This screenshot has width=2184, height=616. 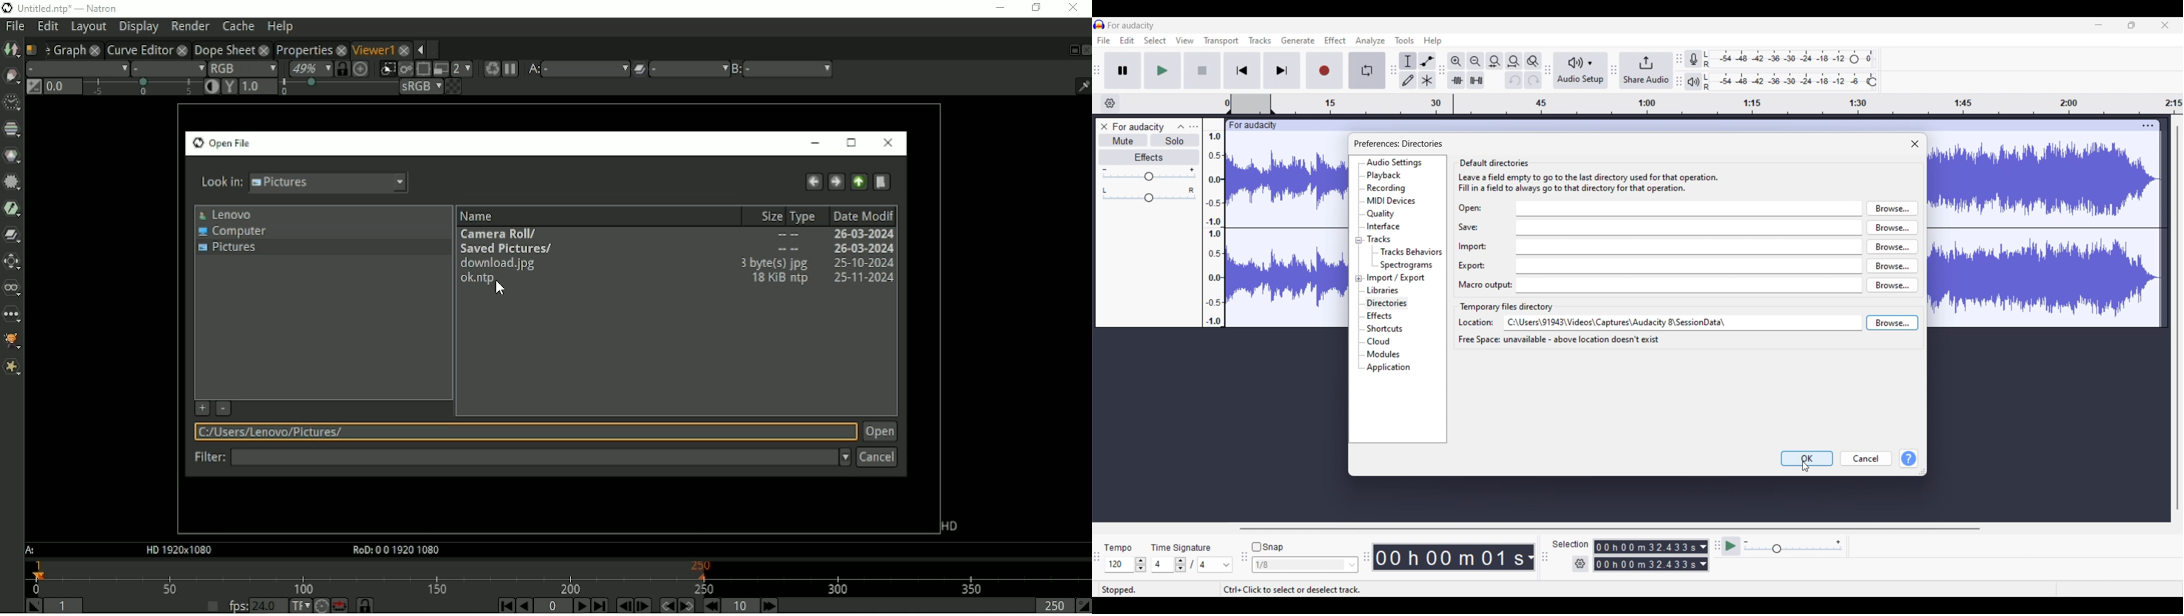 What do you see at coordinates (1260, 40) in the screenshot?
I see `Tracks menu` at bounding box center [1260, 40].